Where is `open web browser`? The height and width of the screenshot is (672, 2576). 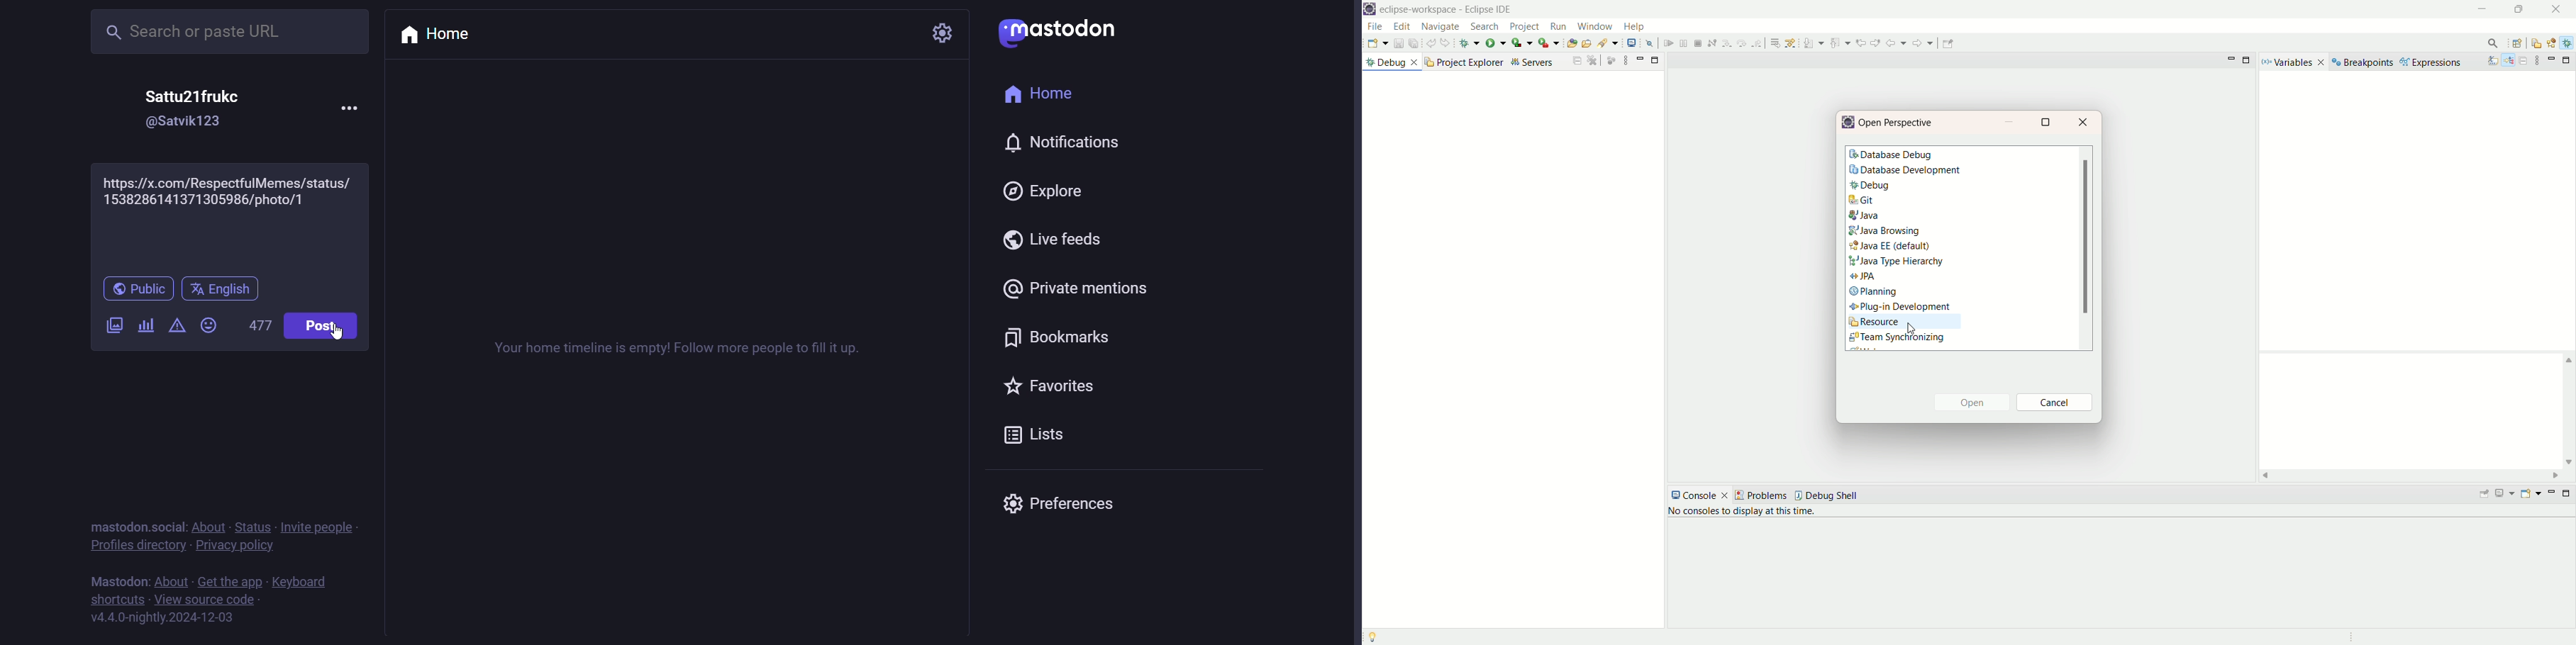 open web browser is located at coordinates (1689, 43).